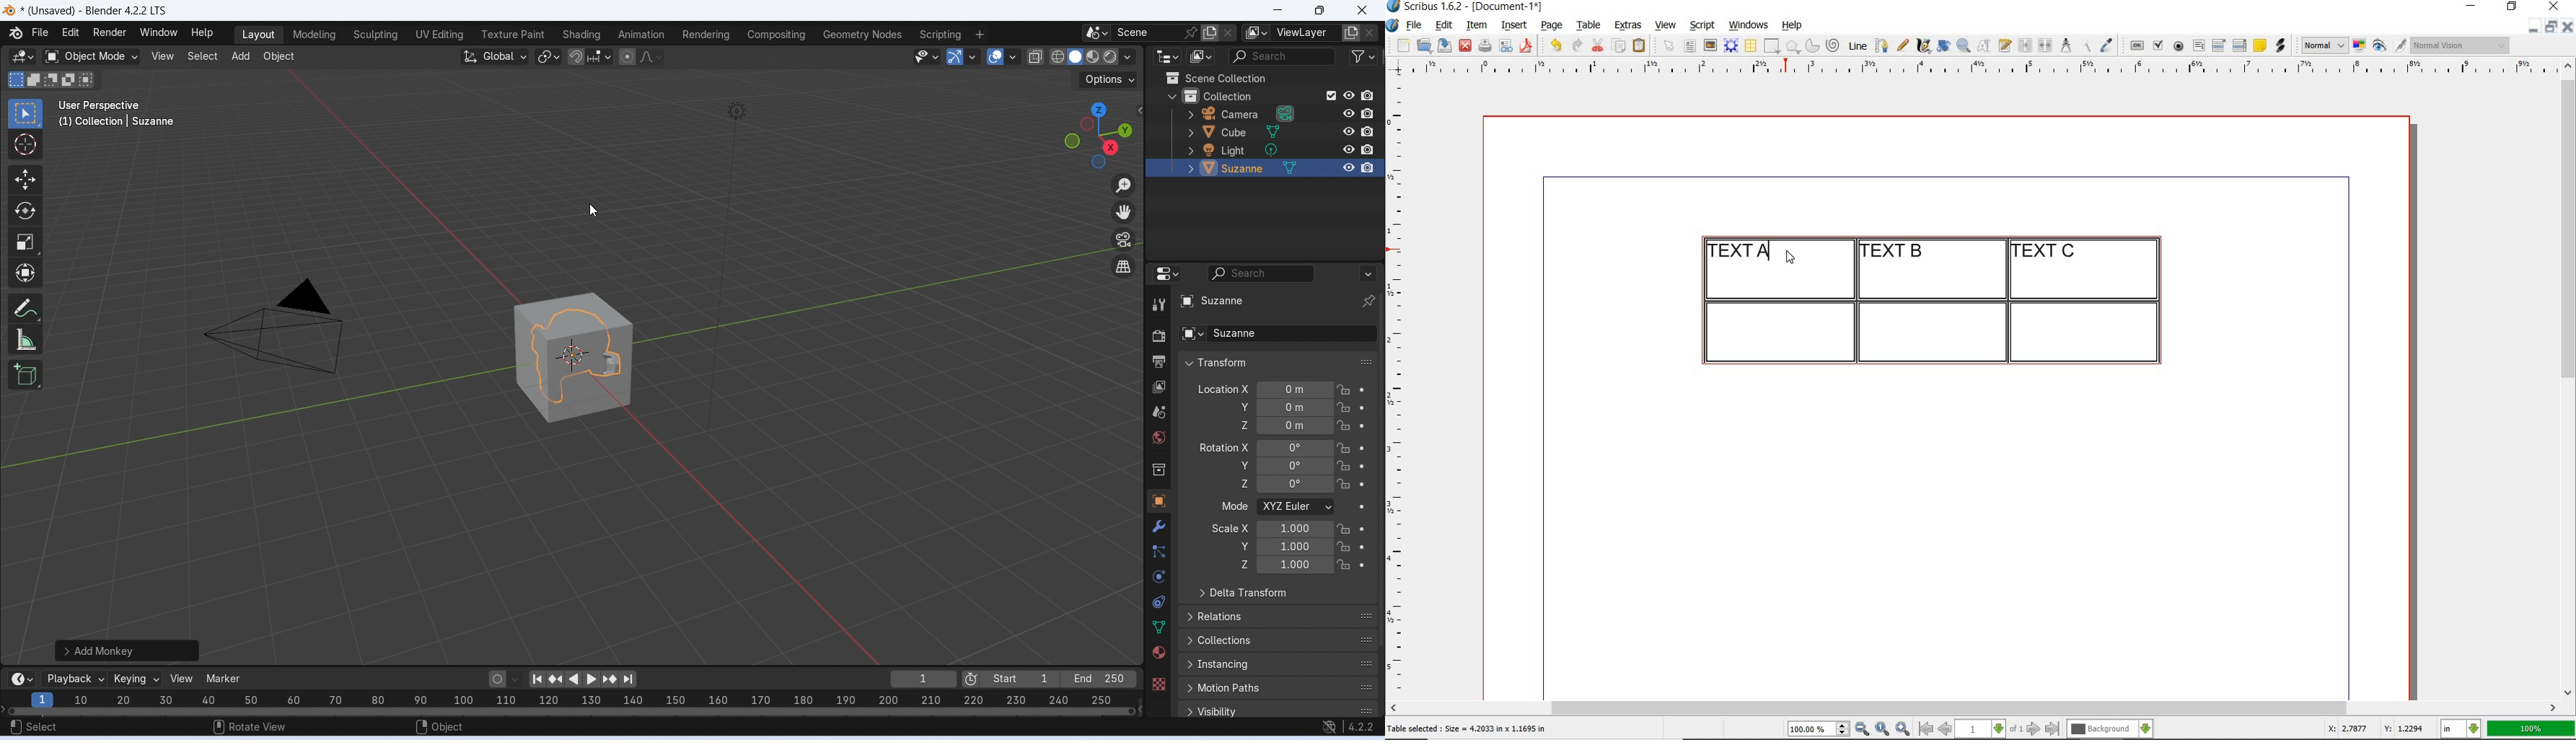 This screenshot has height=756, width=2576. I want to click on scene, so click(1159, 412).